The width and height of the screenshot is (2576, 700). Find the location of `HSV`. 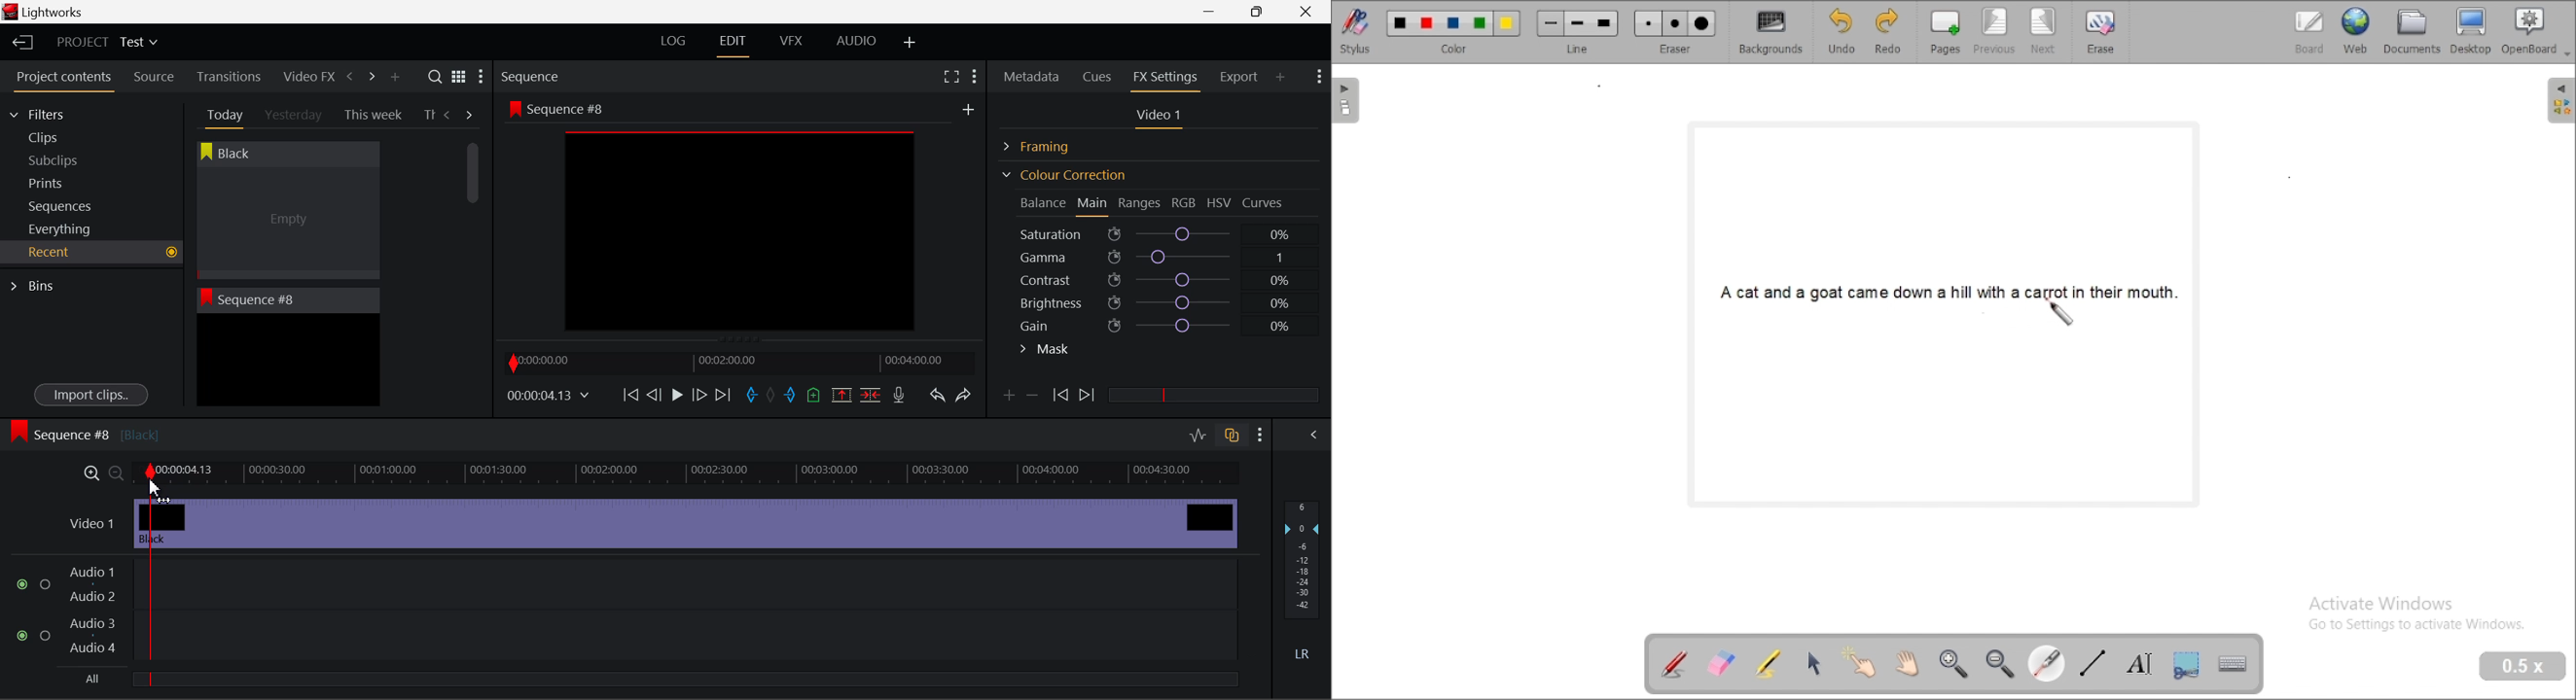

HSV is located at coordinates (1220, 202).